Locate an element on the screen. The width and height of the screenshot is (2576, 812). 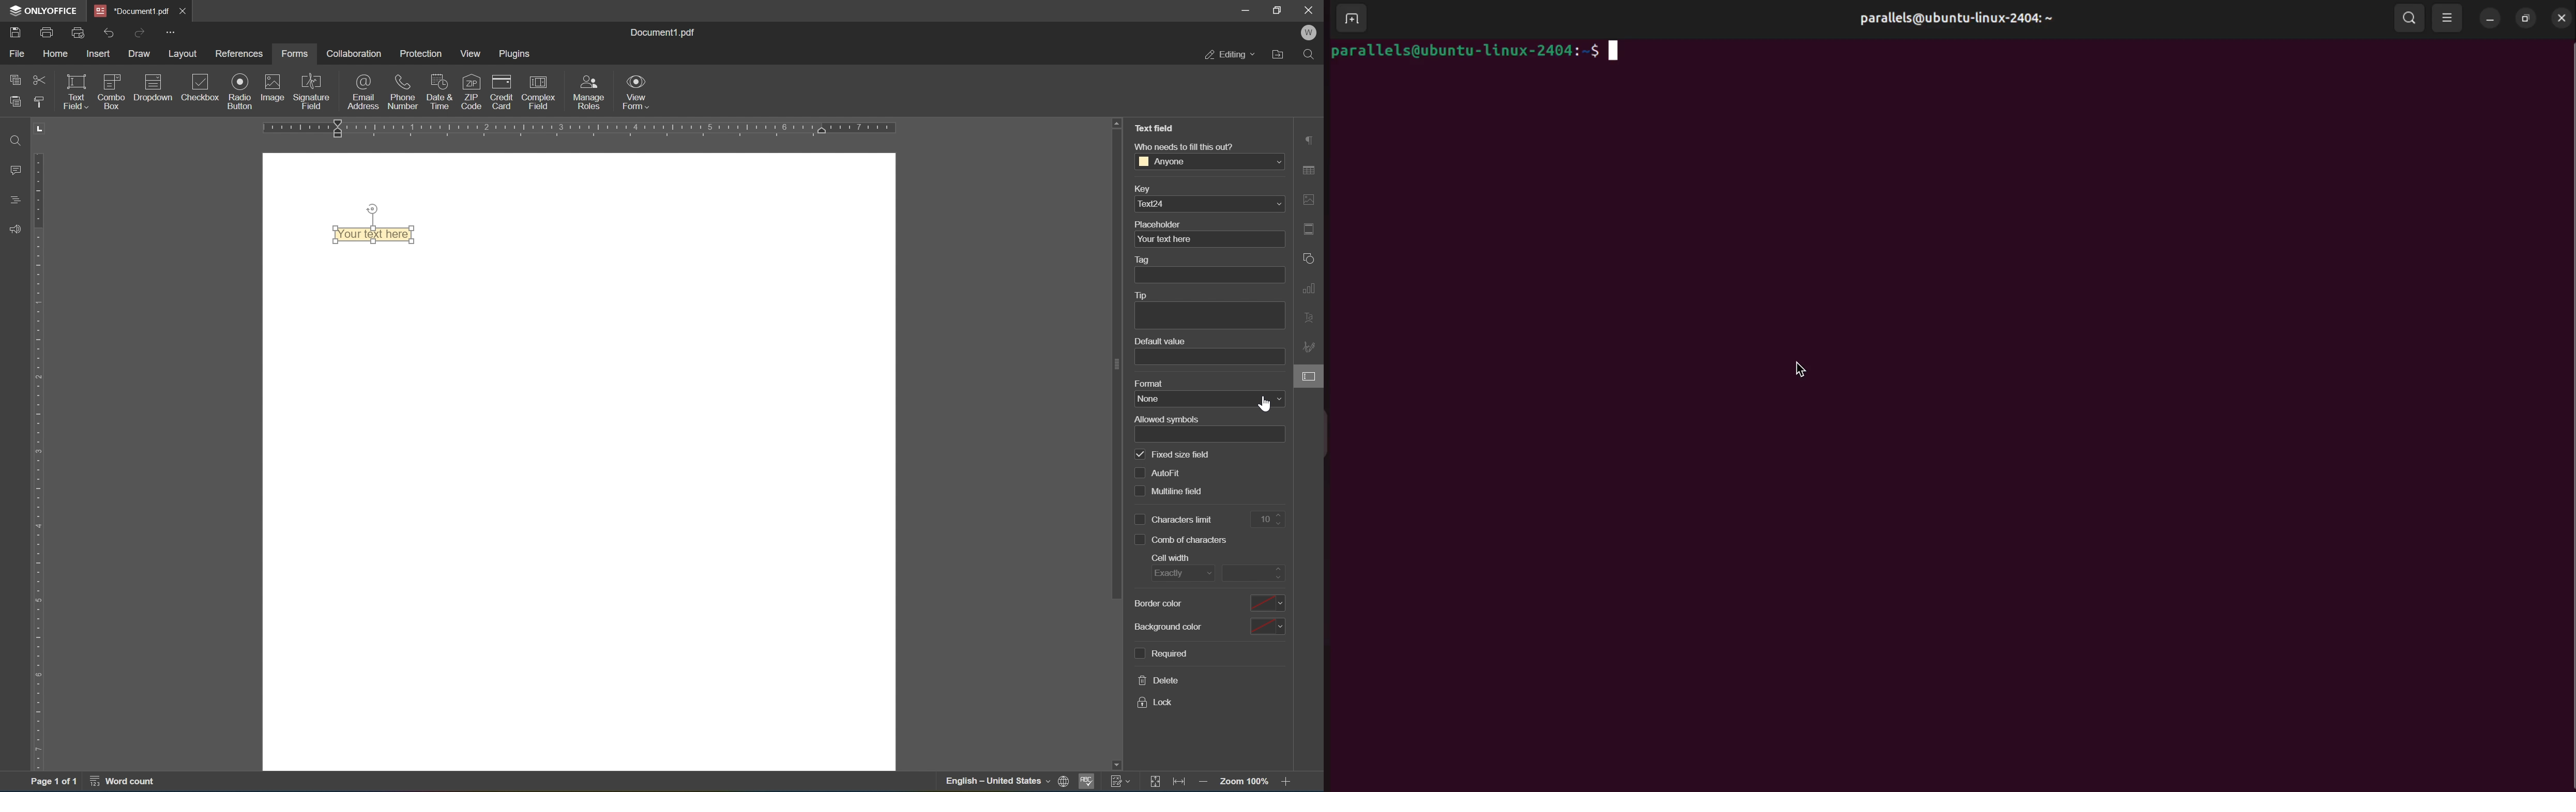
insert is located at coordinates (100, 55).